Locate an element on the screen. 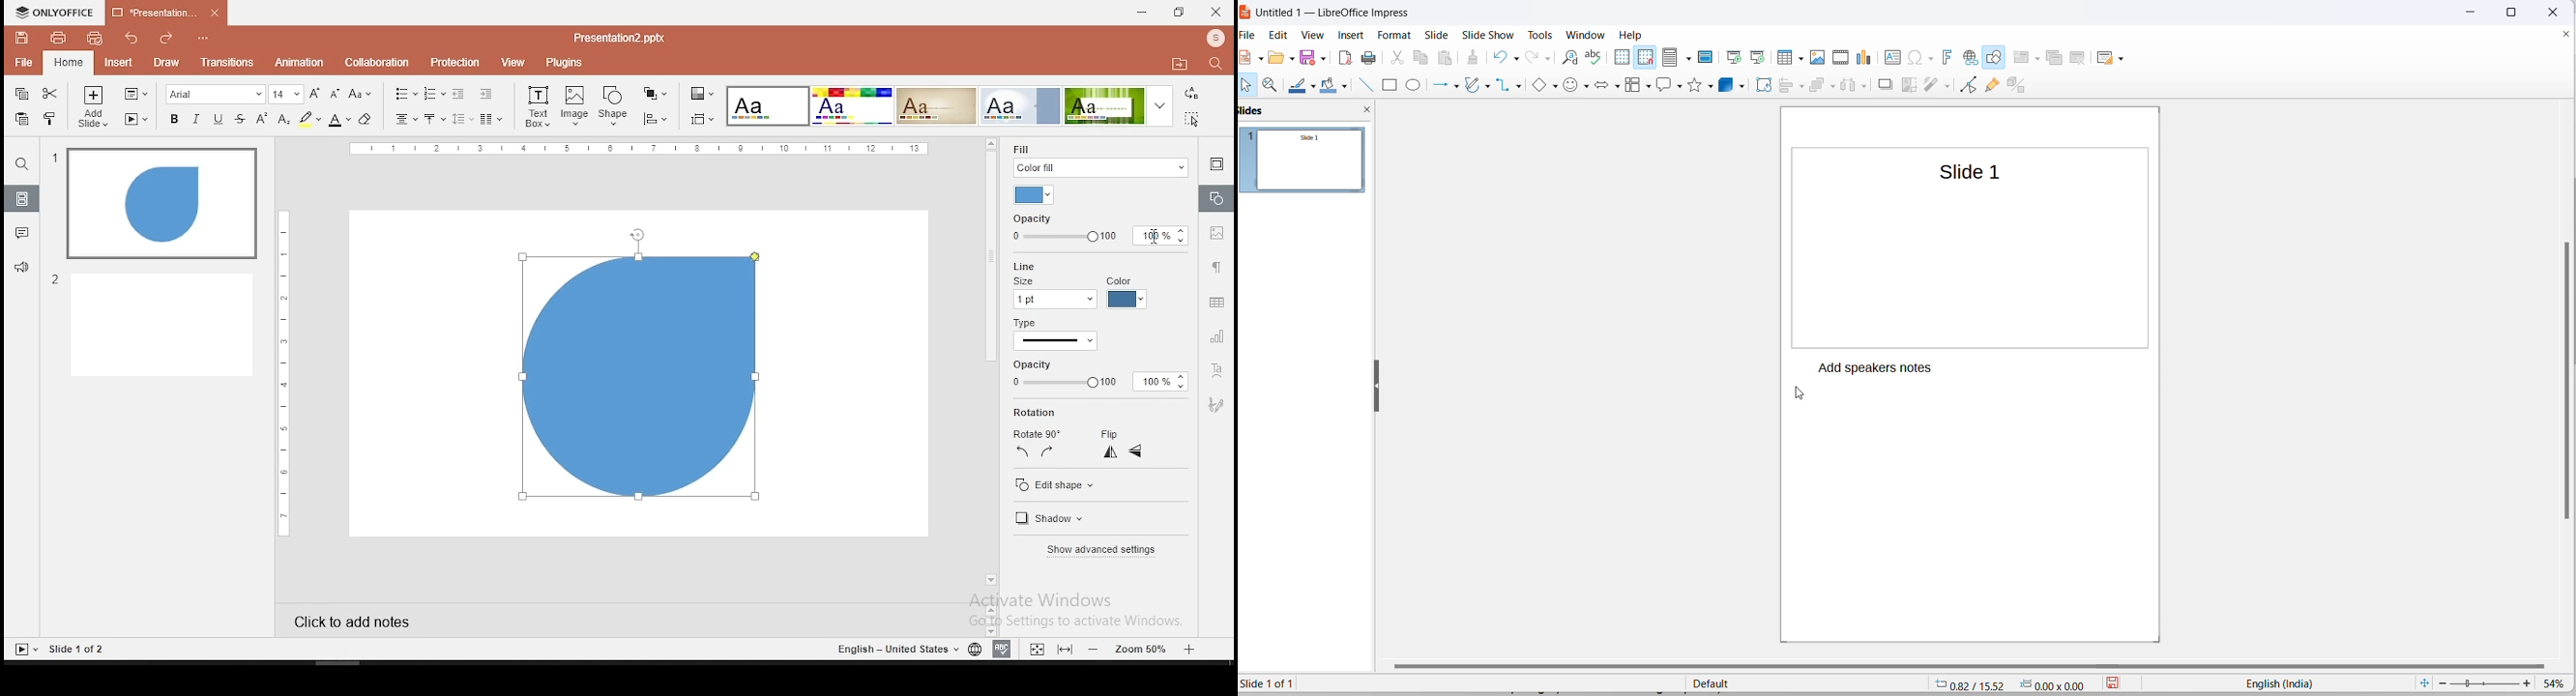 This screenshot has width=2576, height=700. click to add notes is located at coordinates (367, 619).